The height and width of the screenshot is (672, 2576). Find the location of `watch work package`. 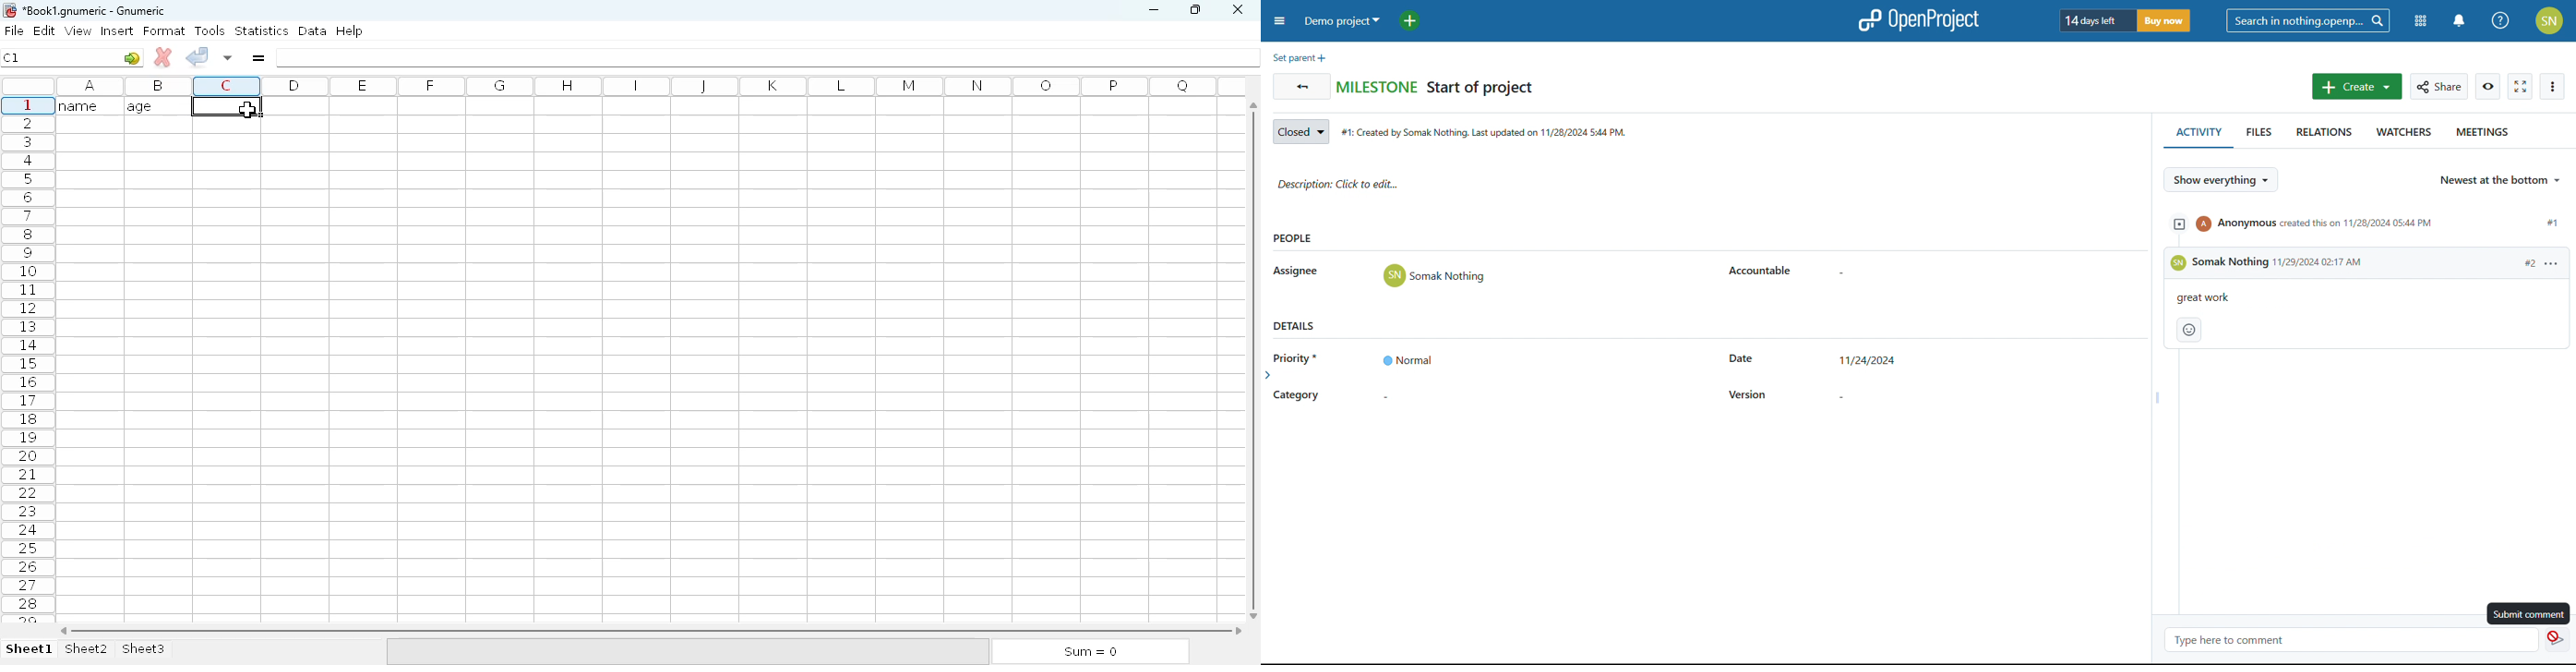

watch work package is located at coordinates (2488, 86).